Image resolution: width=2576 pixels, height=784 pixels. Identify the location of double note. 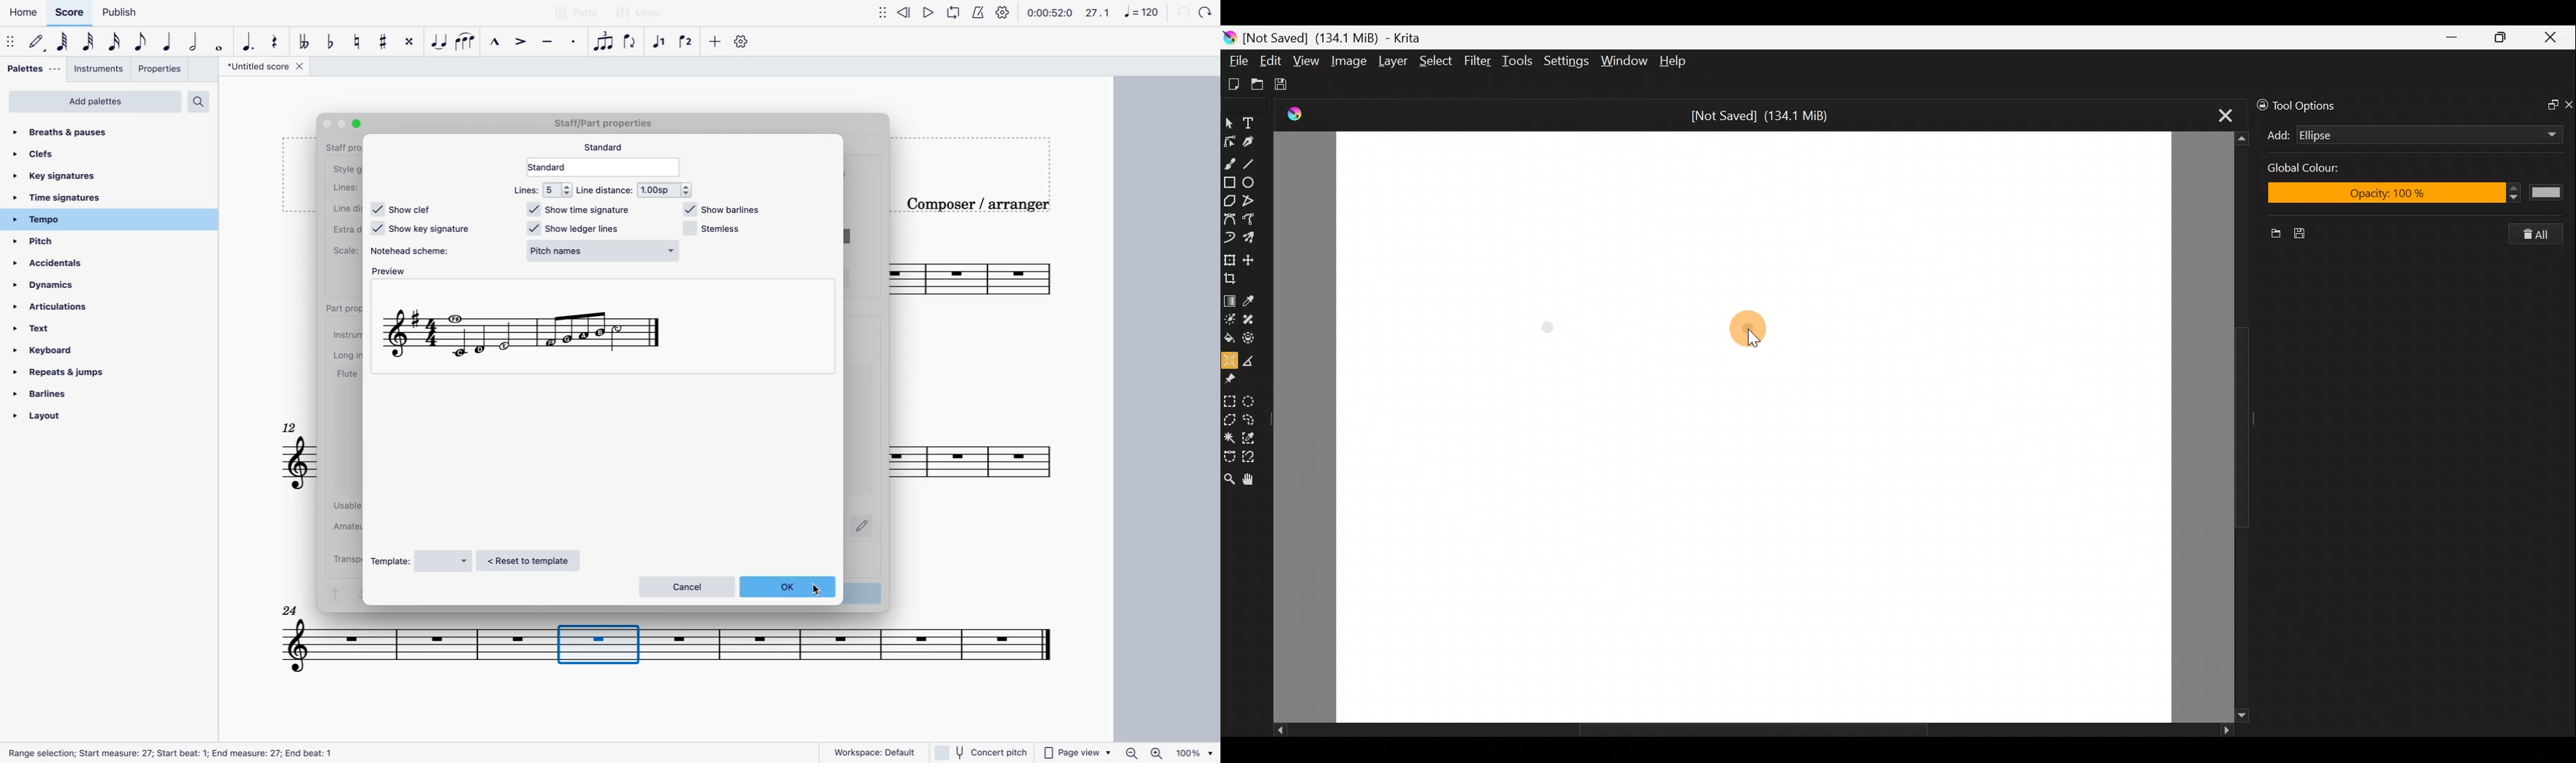
(194, 41).